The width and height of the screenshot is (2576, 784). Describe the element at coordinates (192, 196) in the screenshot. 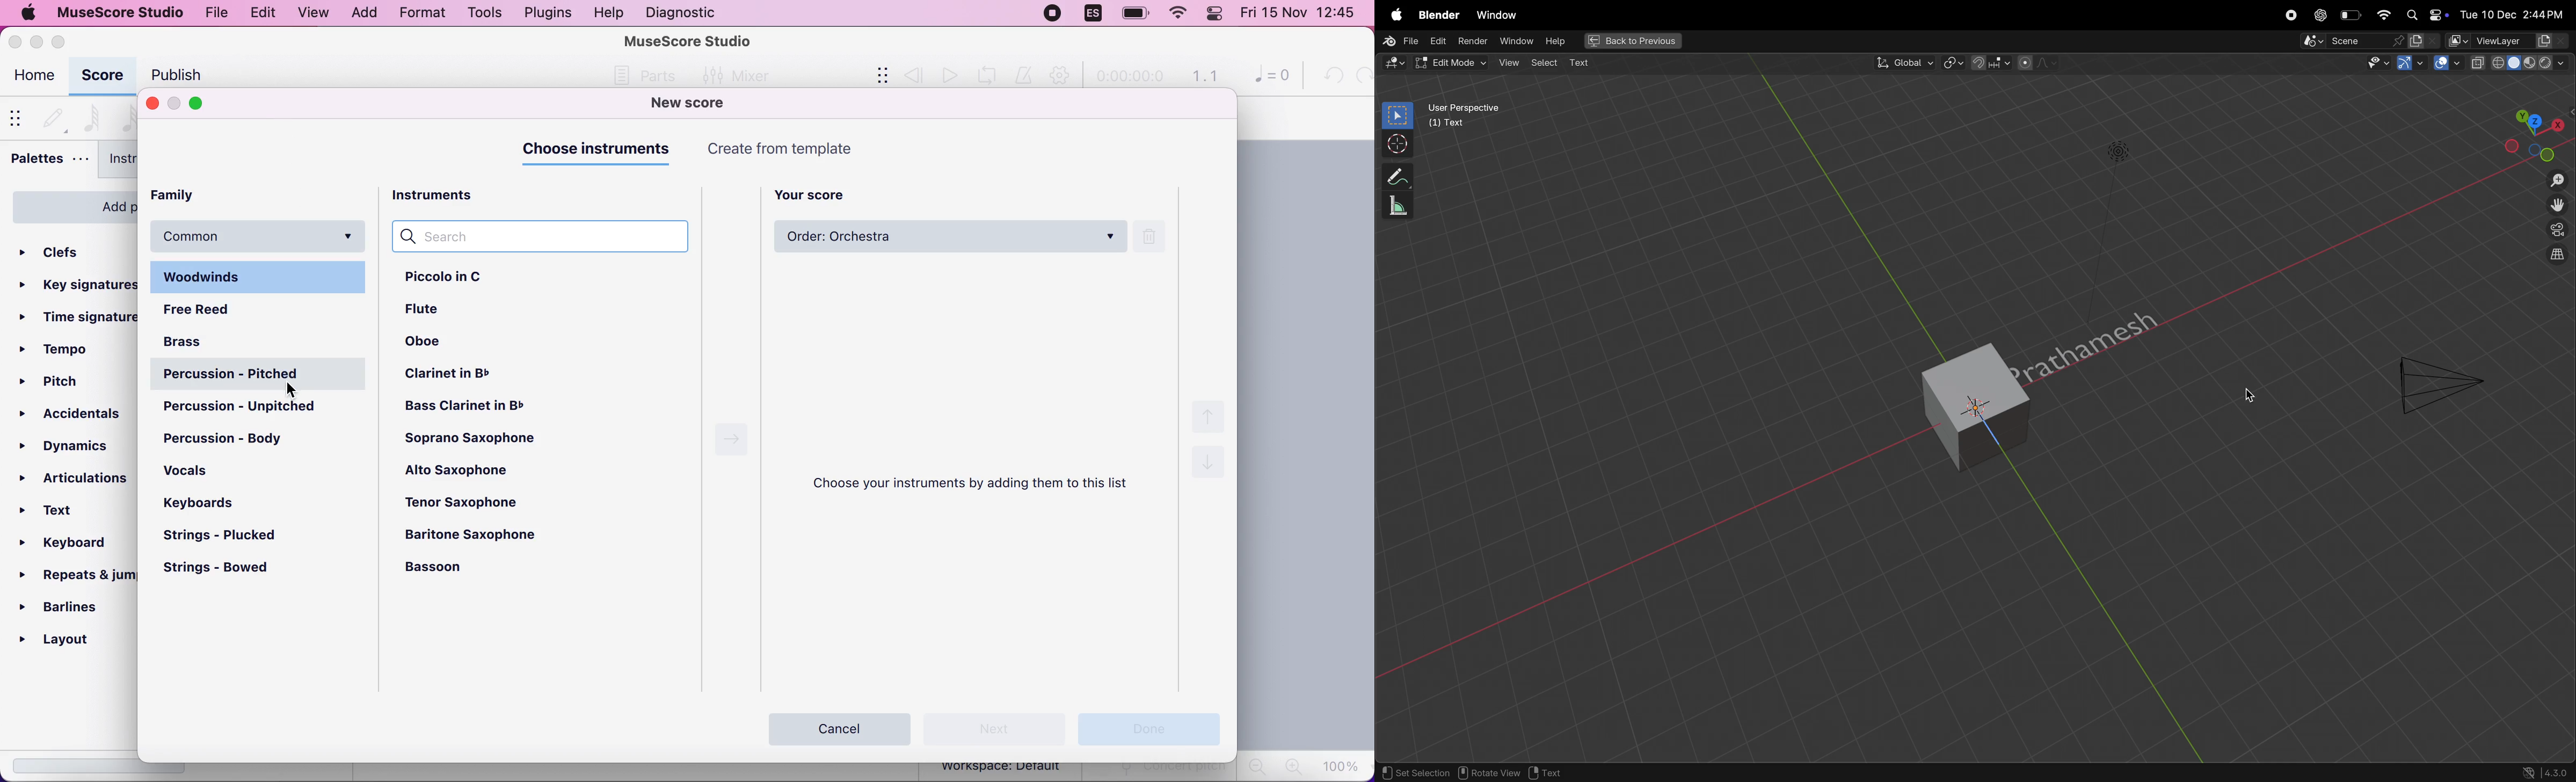

I see `family` at that location.